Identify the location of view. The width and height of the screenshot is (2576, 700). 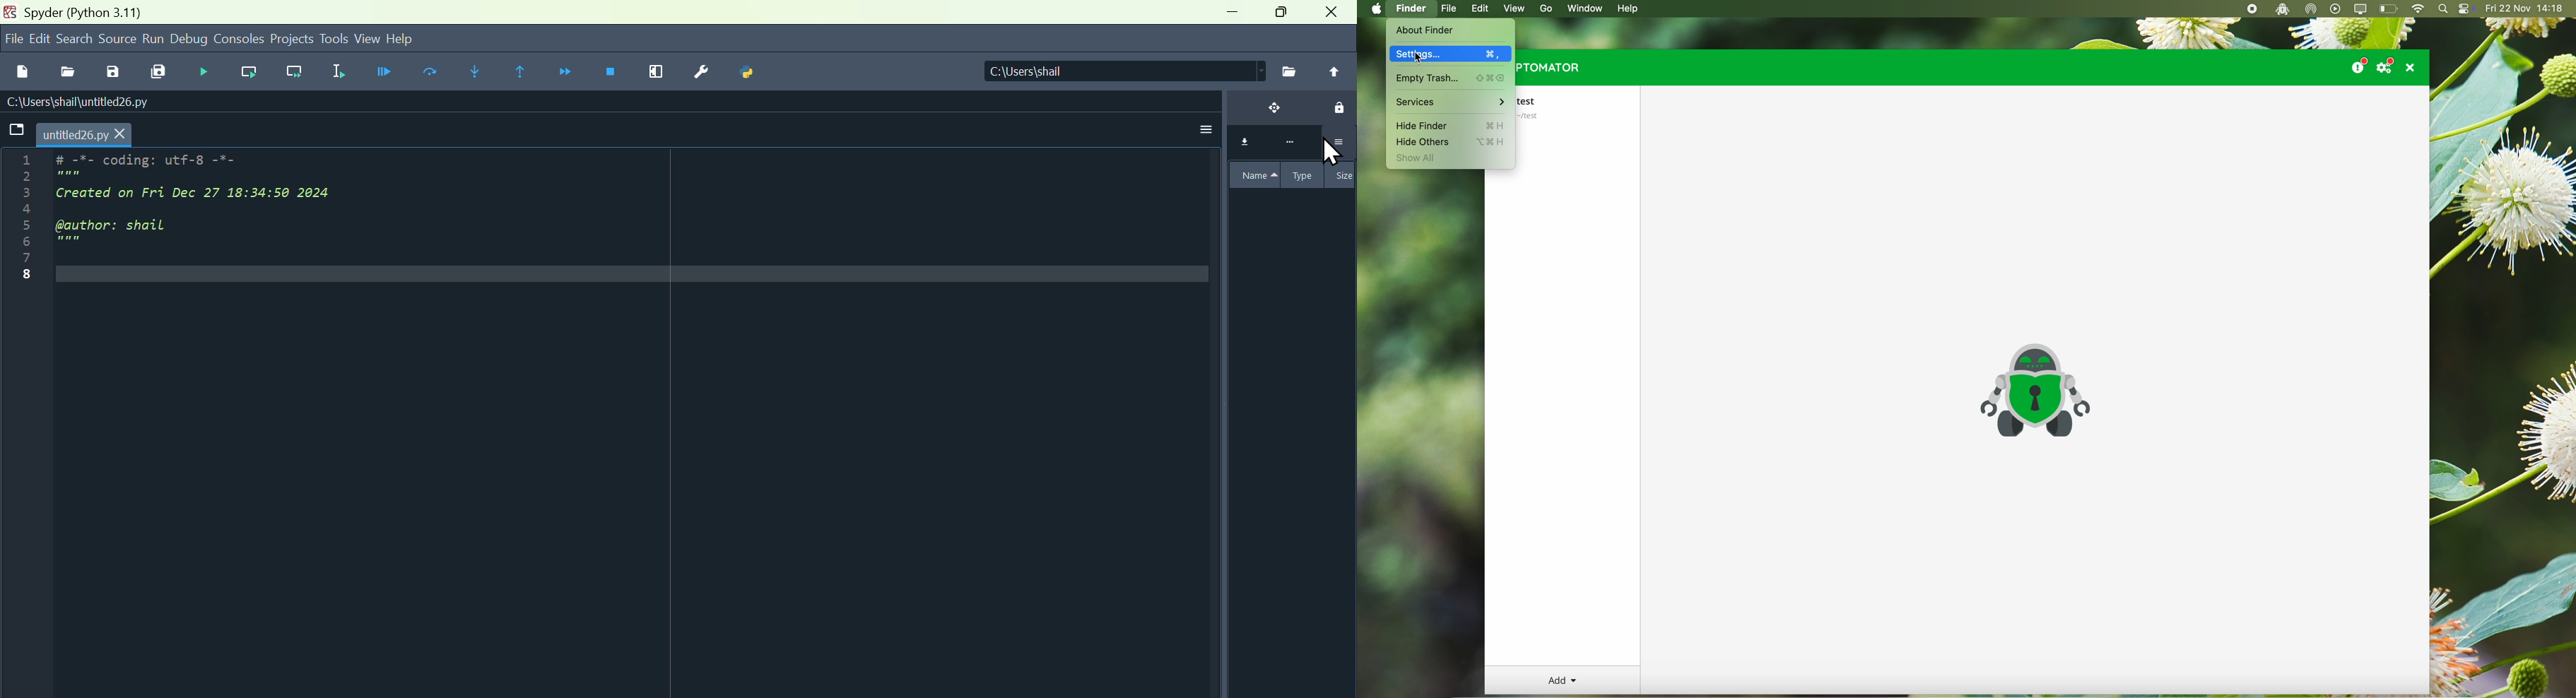
(367, 39).